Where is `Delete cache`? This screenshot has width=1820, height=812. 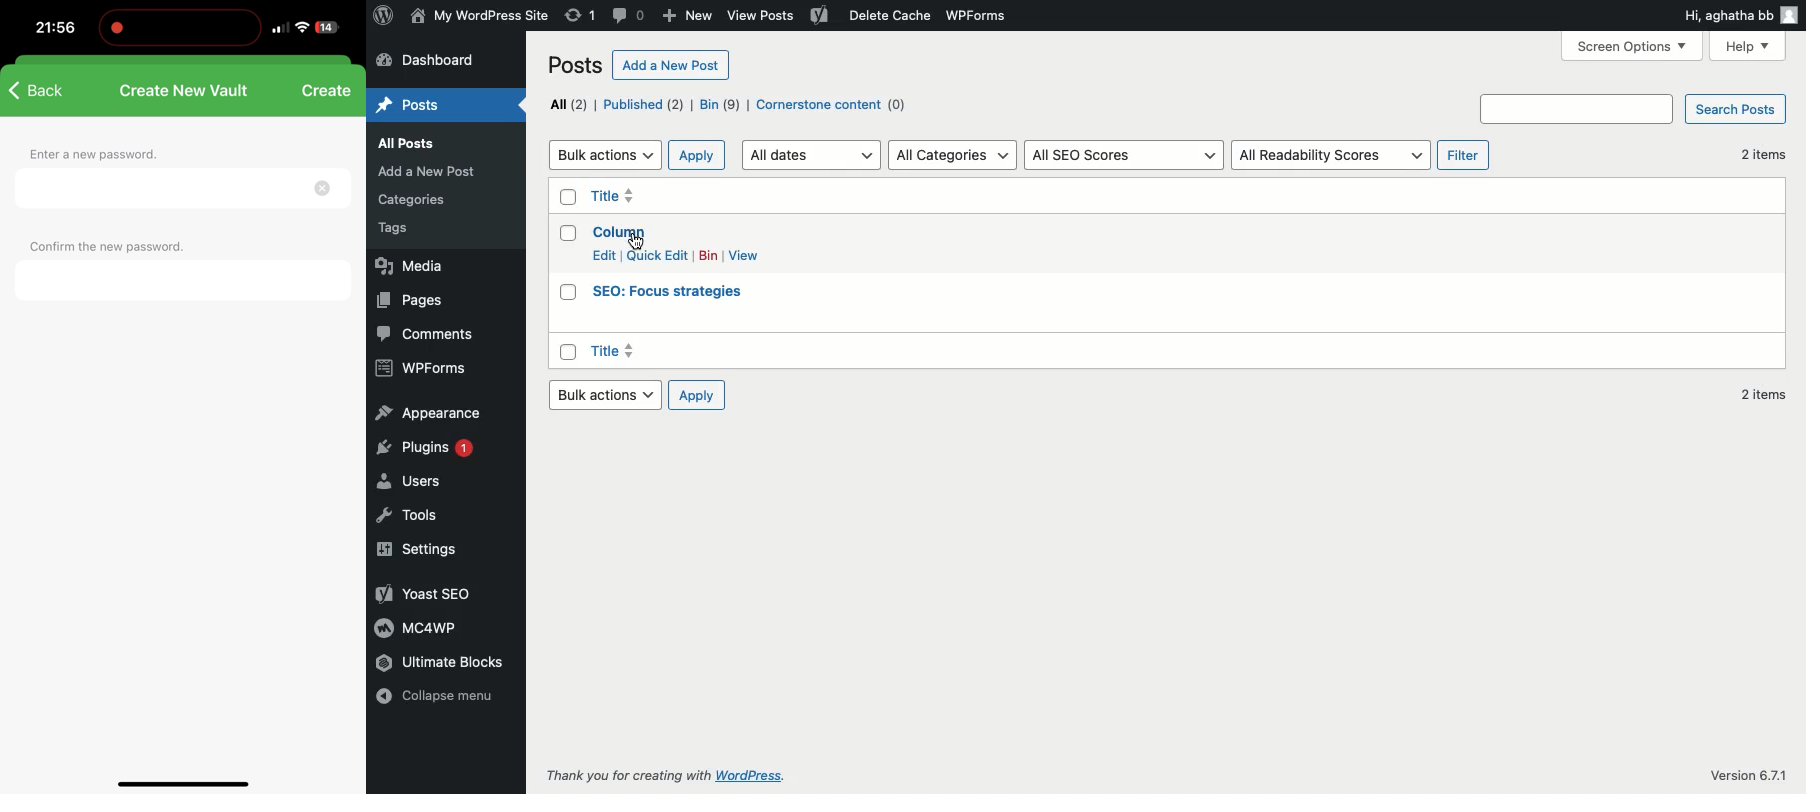 Delete cache is located at coordinates (887, 15).